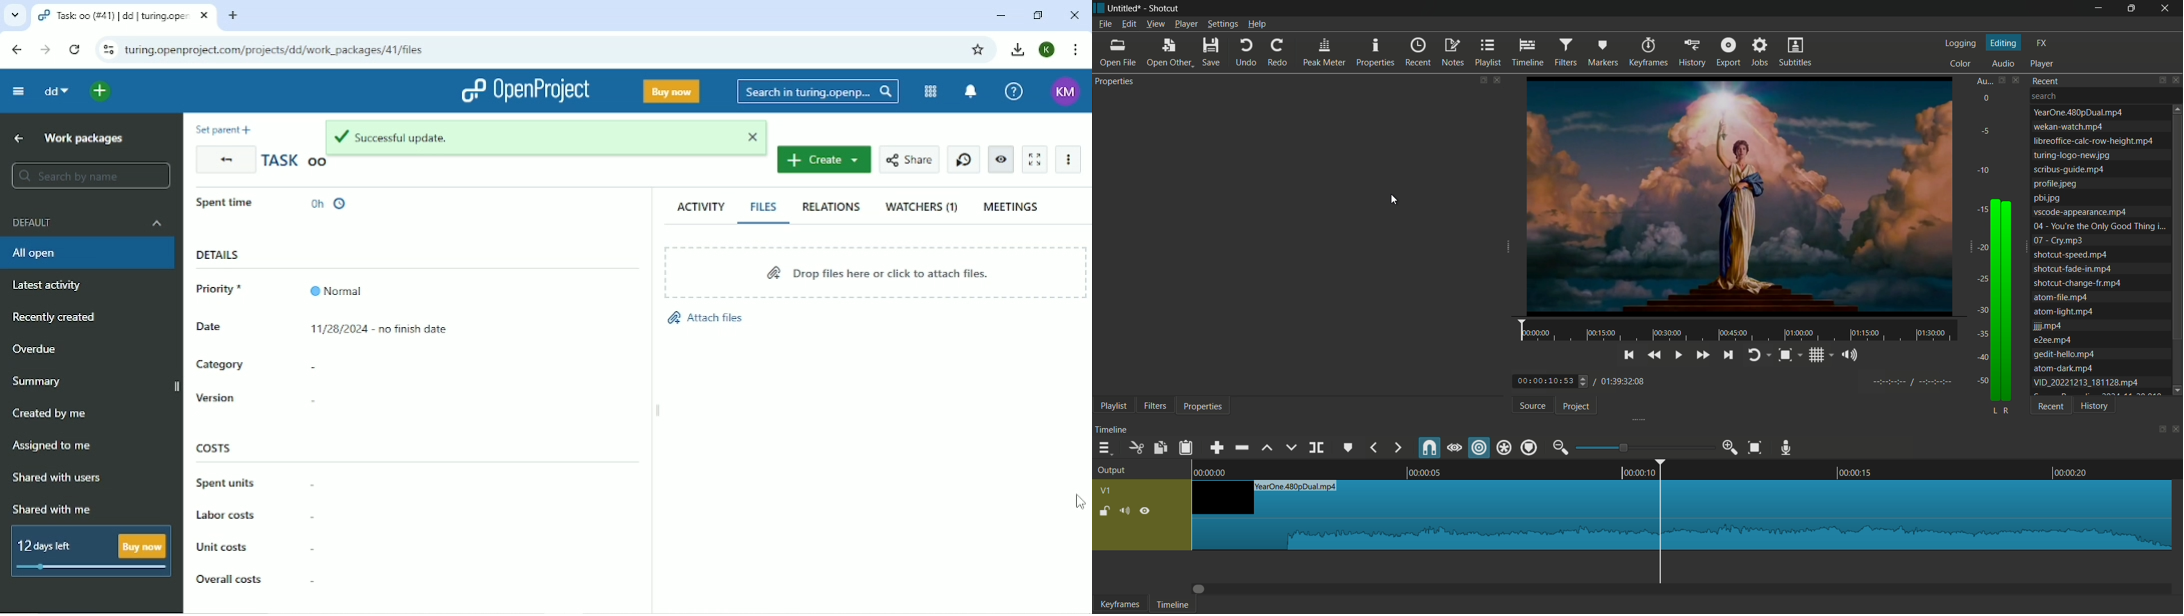 The width and height of the screenshot is (2184, 616). What do you see at coordinates (1257, 24) in the screenshot?
I see `help menu` at bounding box center [1257, 24].